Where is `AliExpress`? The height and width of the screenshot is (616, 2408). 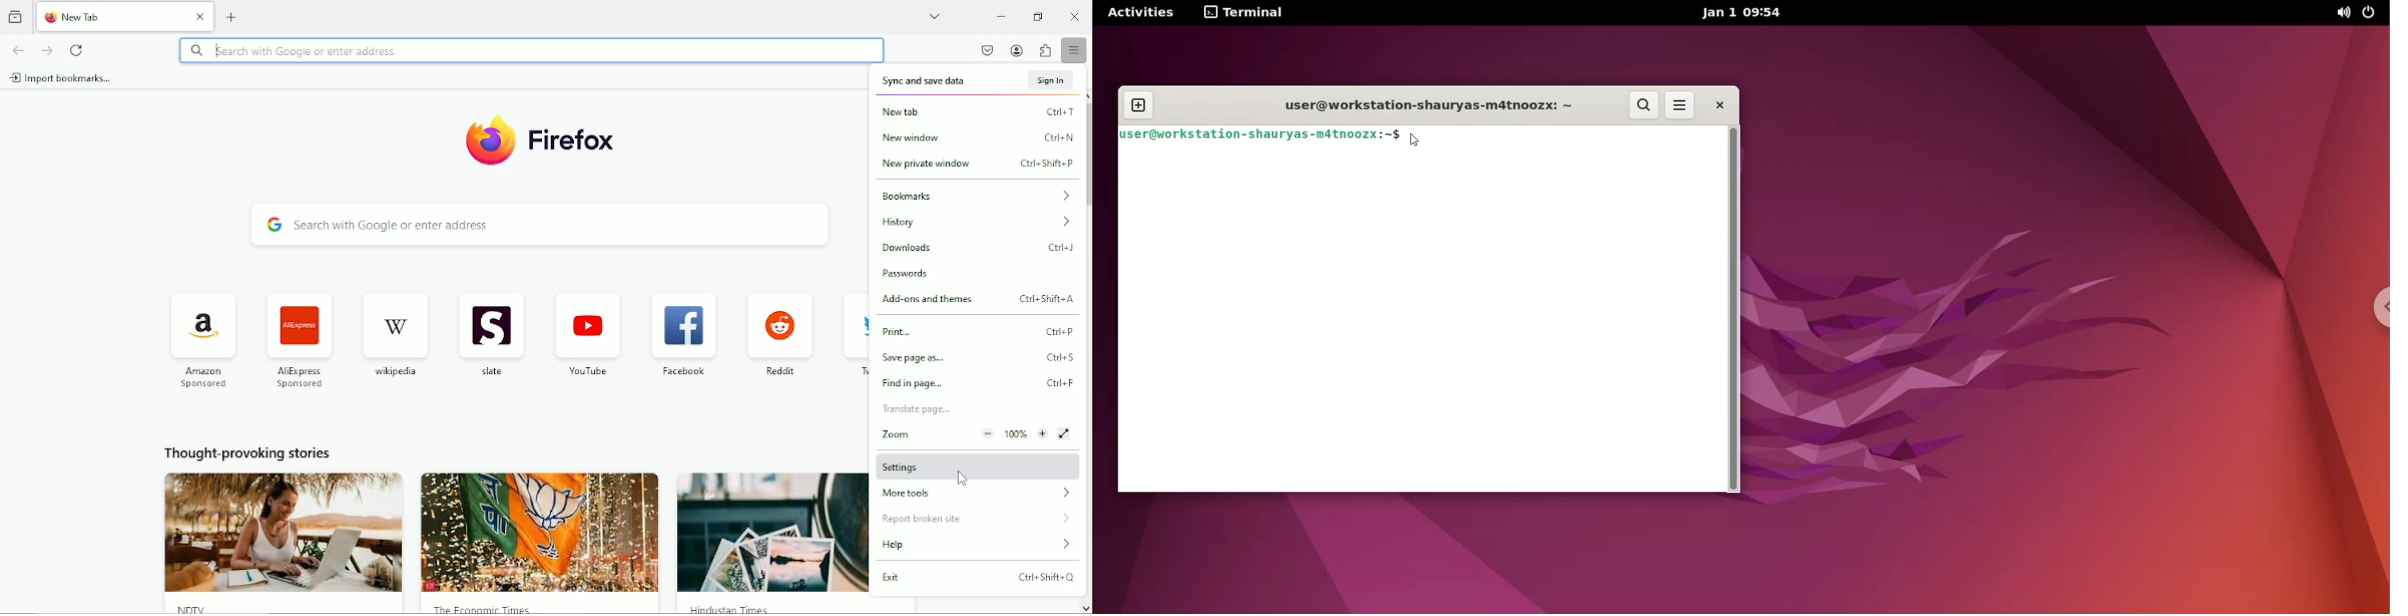 AliExpress is located at coordinates (299, 380).